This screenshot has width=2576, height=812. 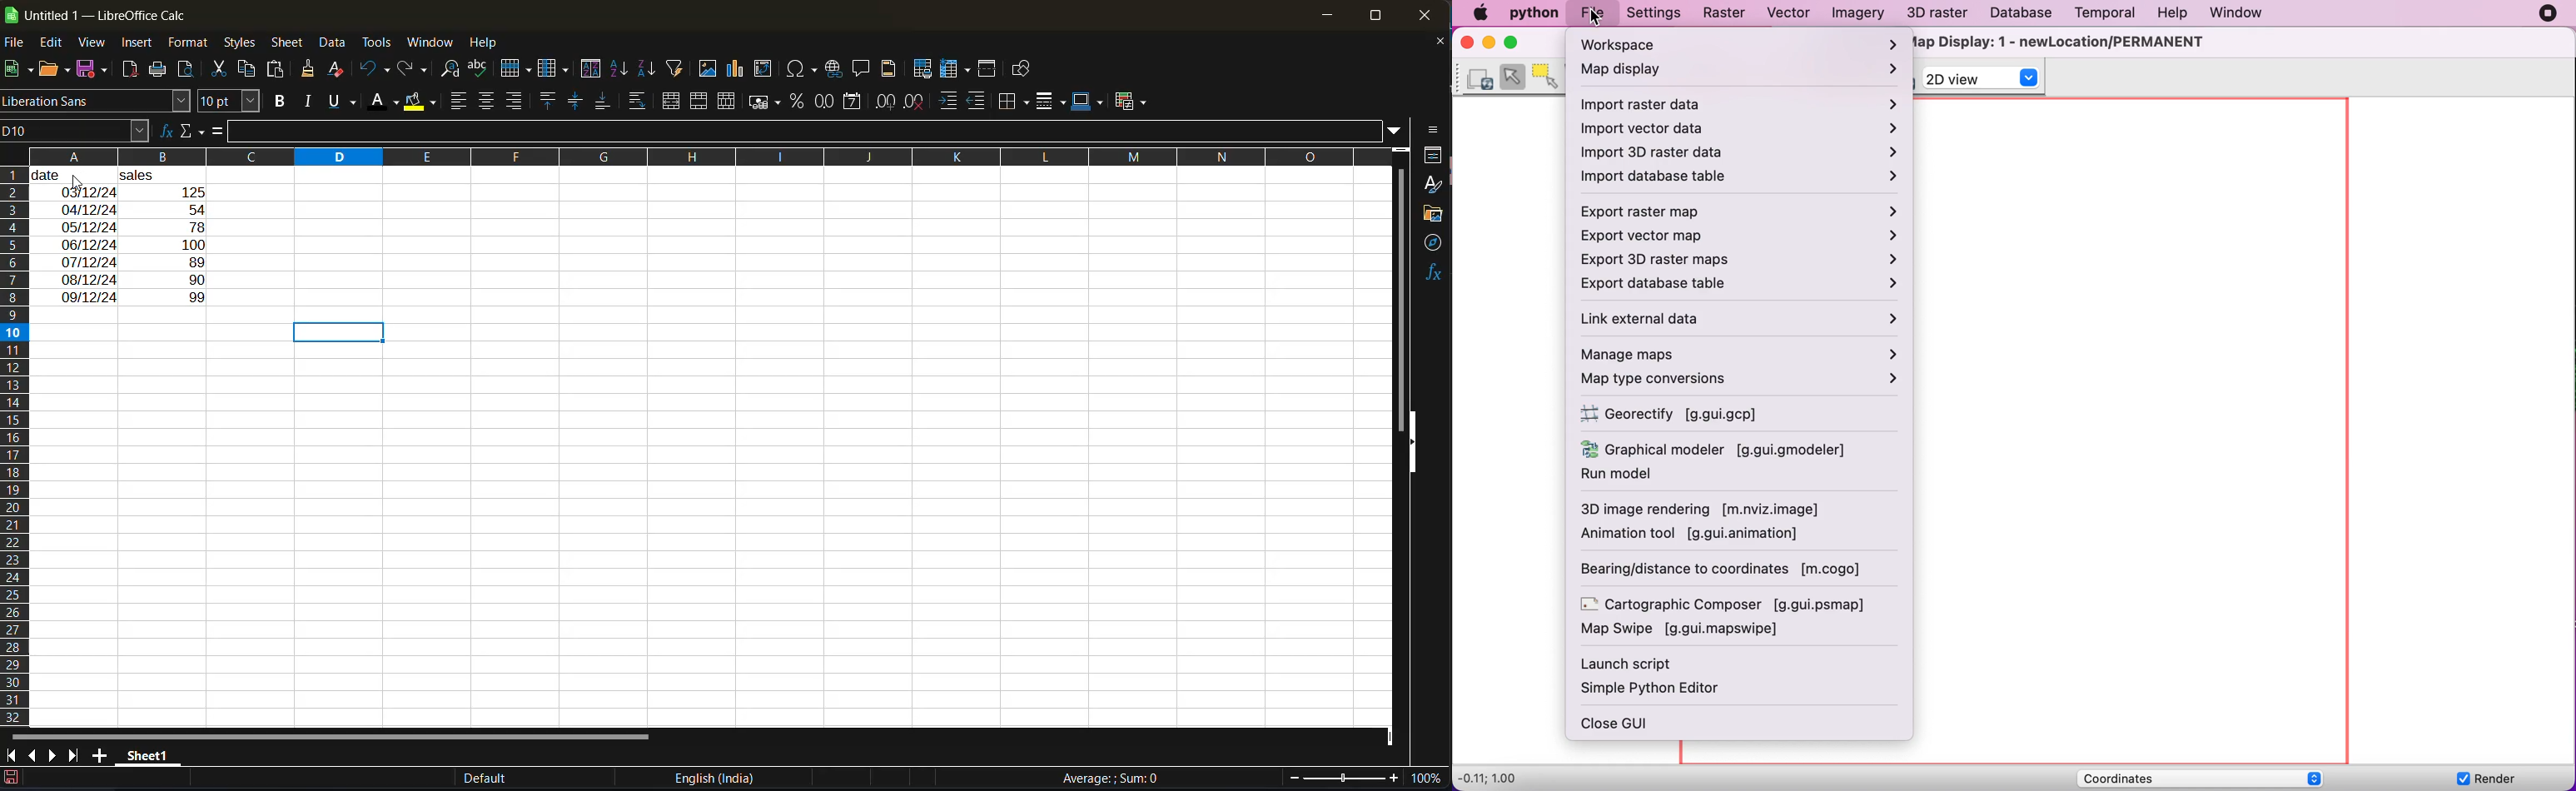 I want to click on column, so click(x=557, y=70).